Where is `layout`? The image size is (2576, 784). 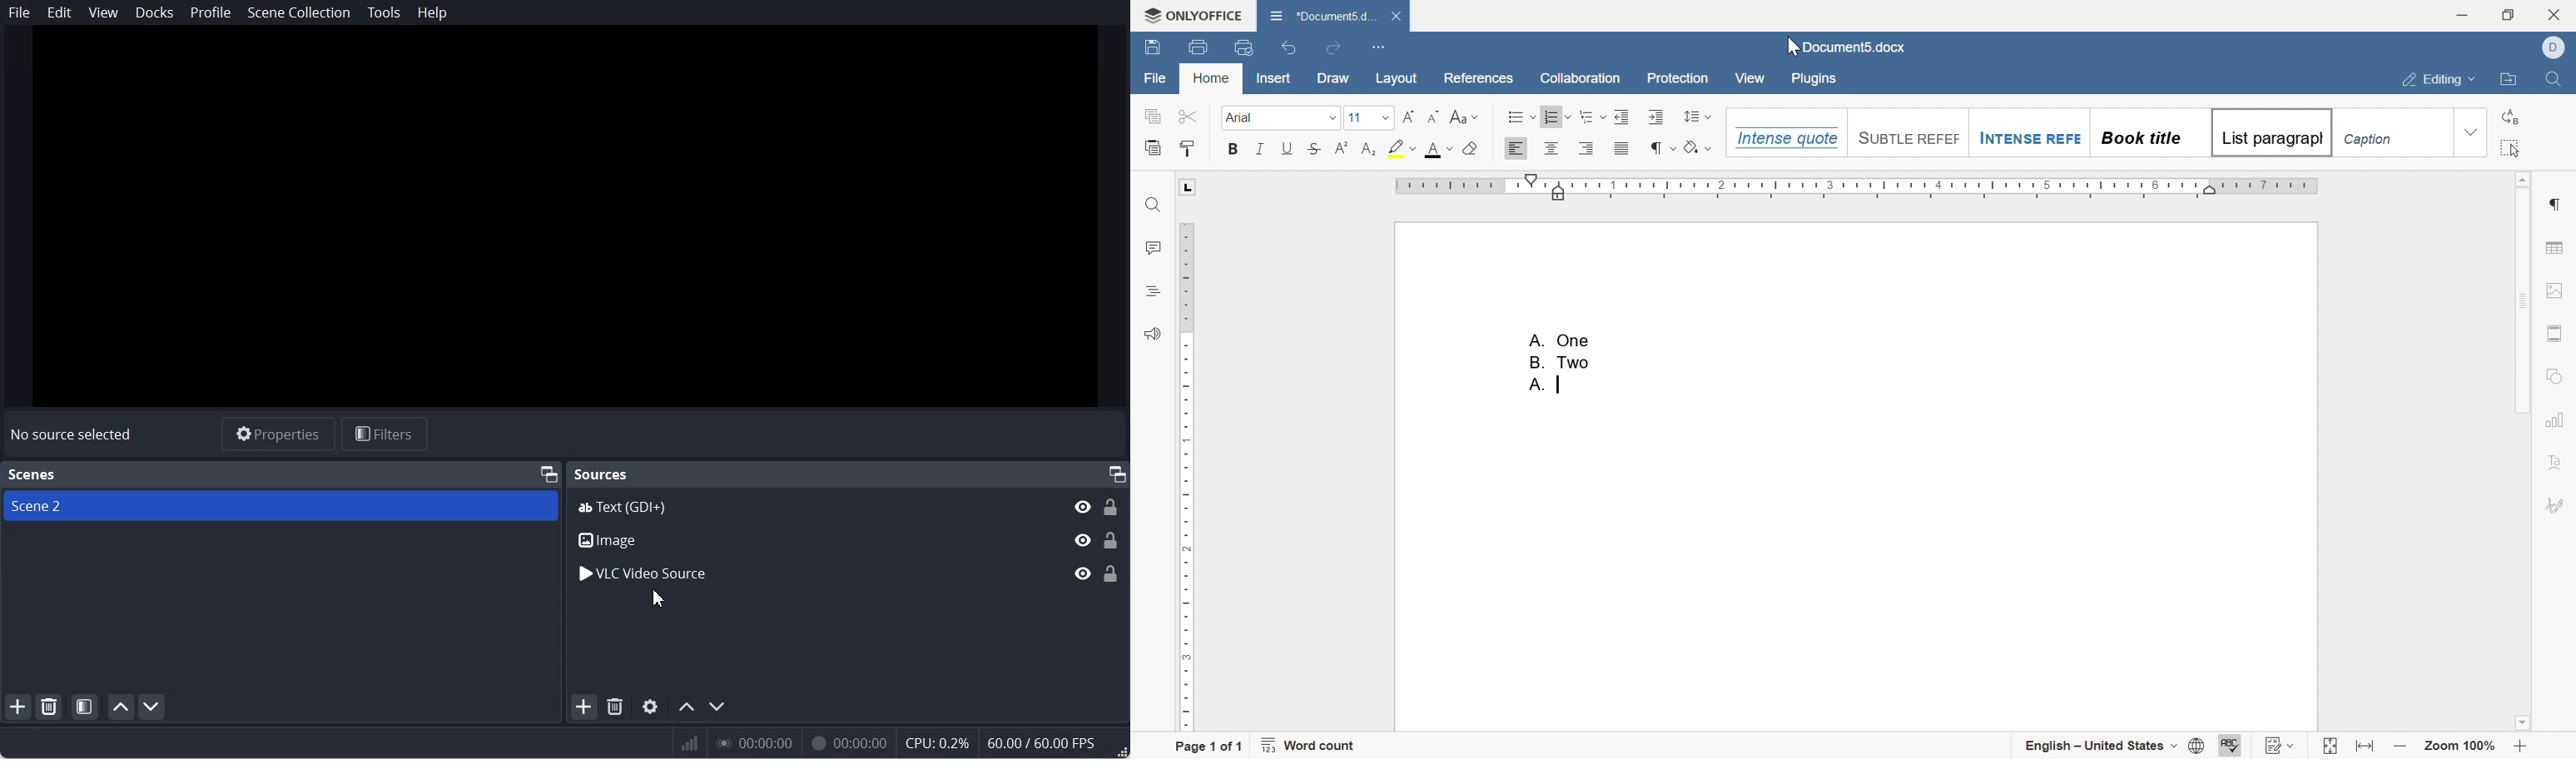
layout is located at coordinates (1400, 81).